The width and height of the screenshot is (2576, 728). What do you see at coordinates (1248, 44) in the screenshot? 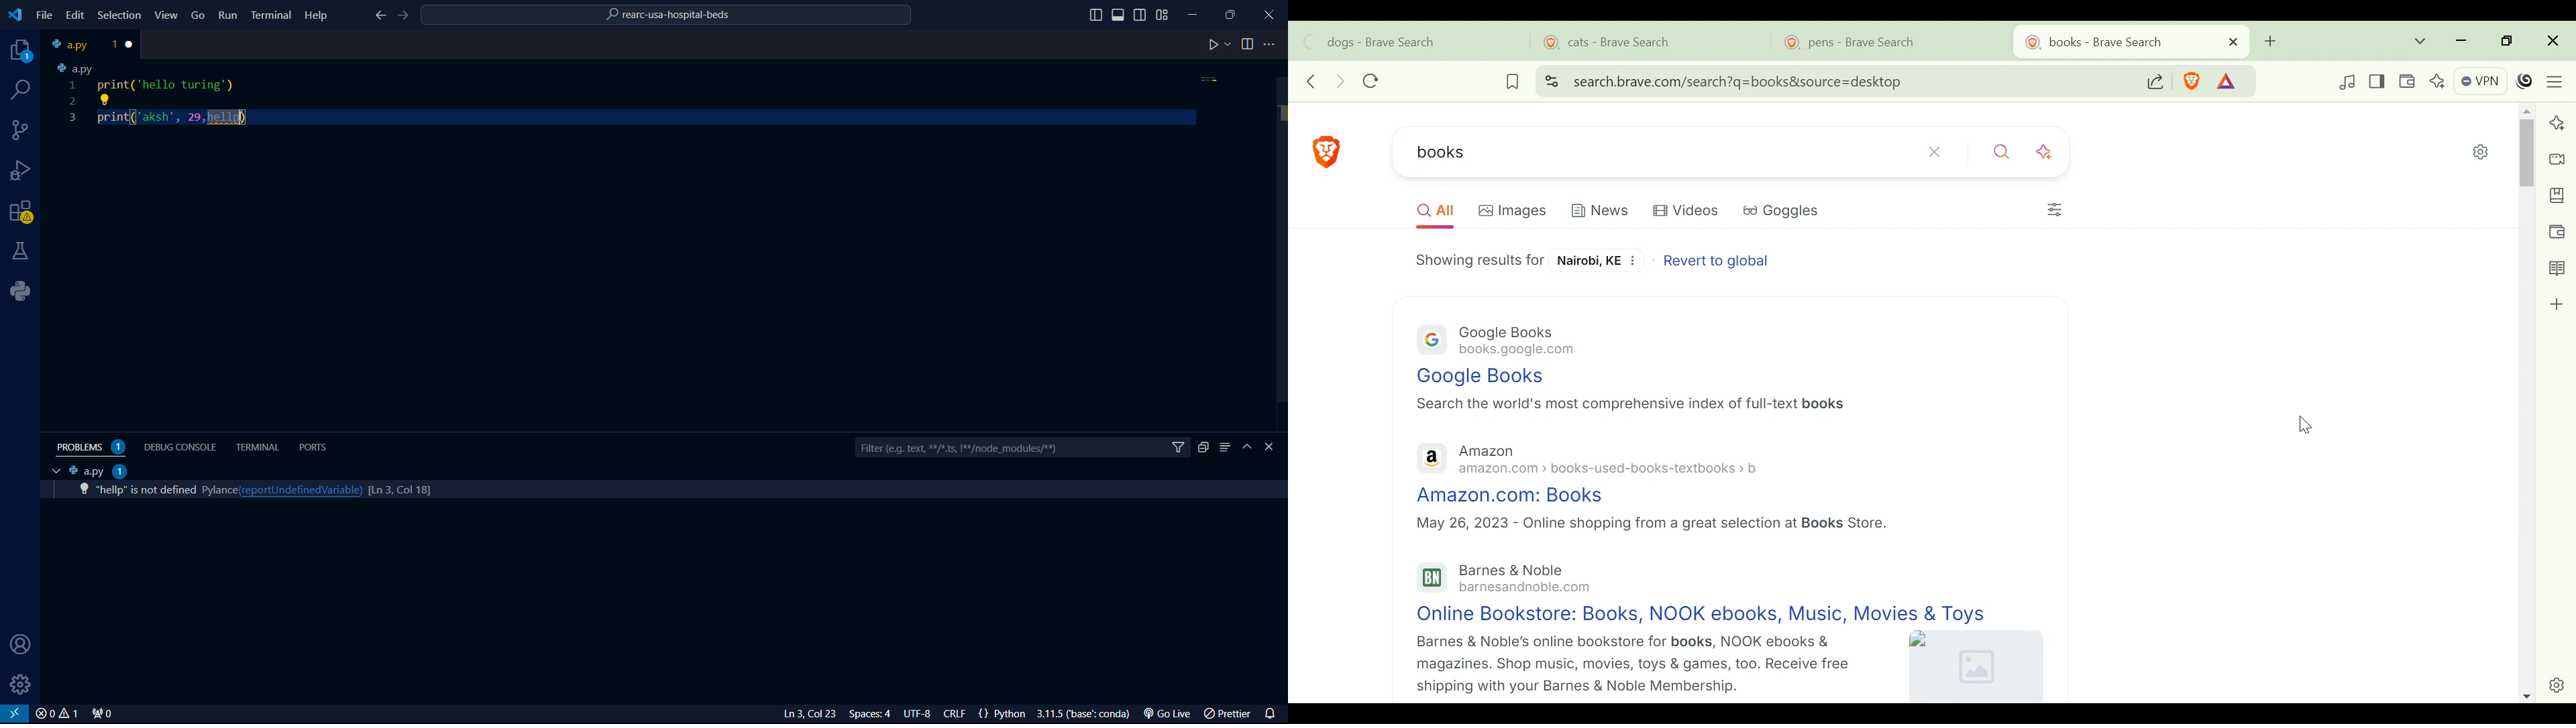
I see `toggle` at bounding box center [1248, 44].